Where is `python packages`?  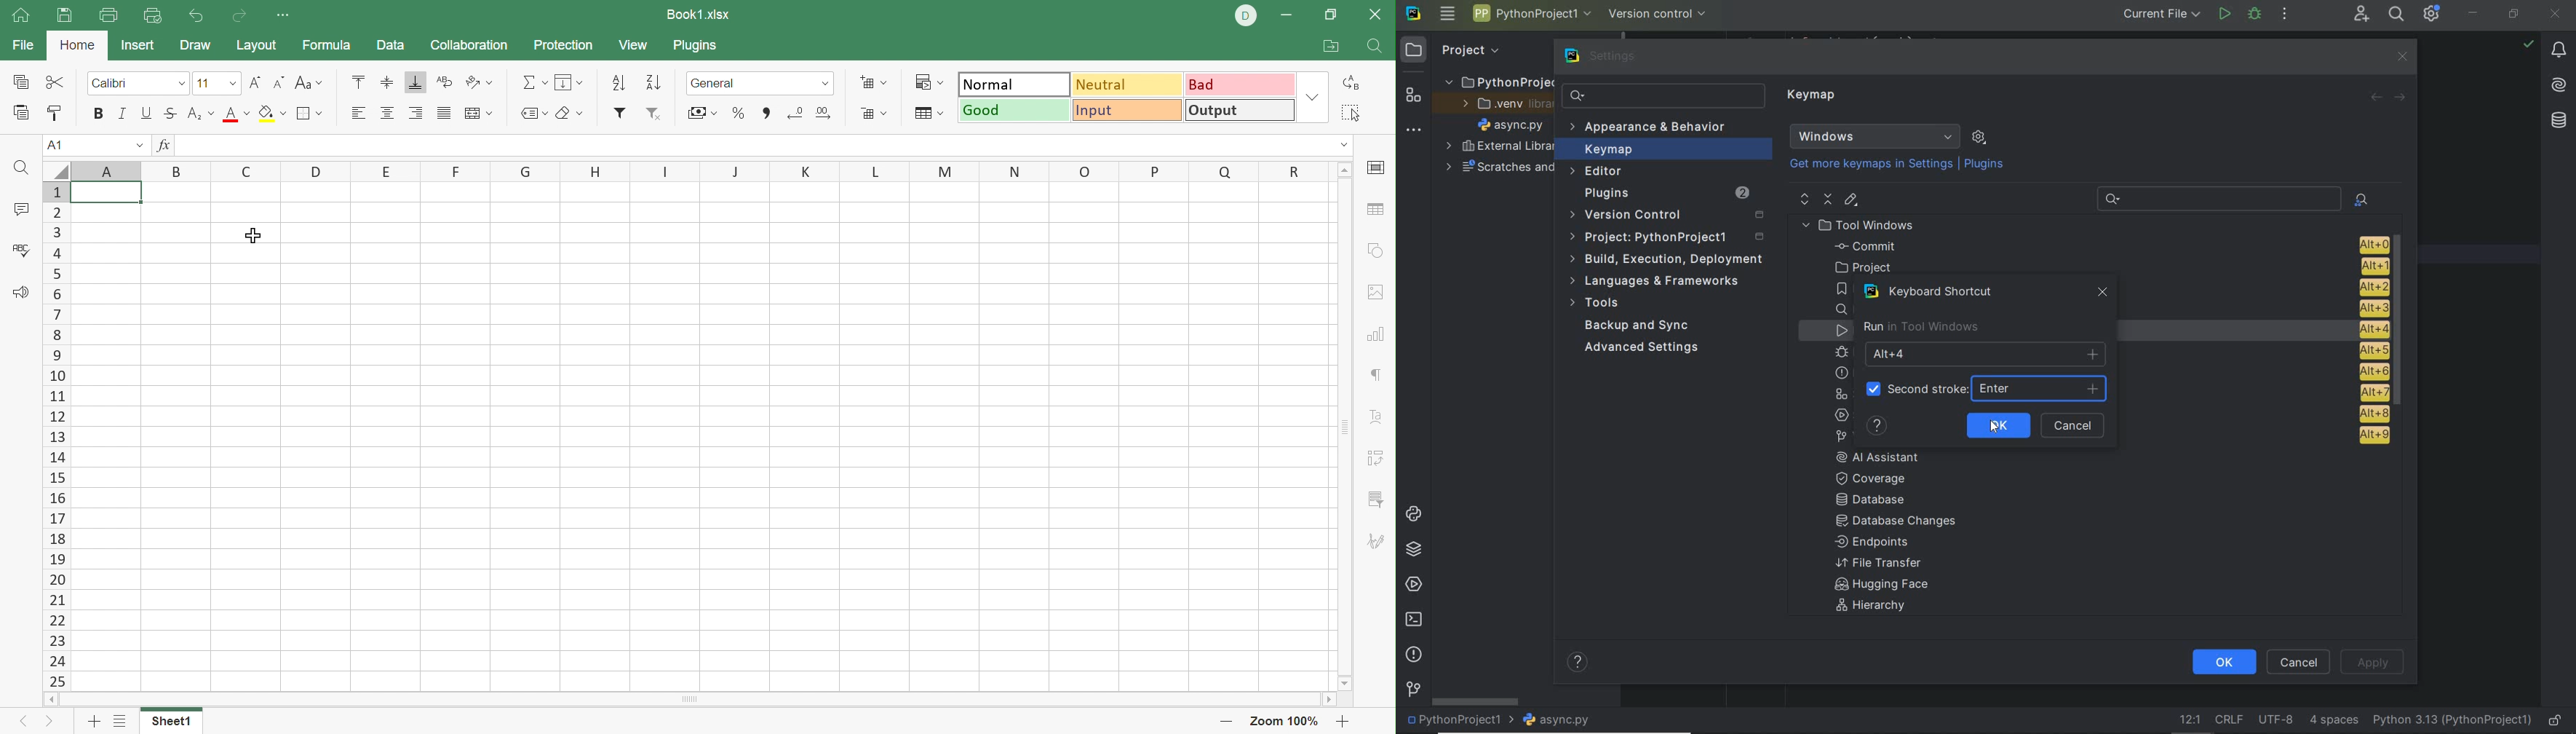 python packages is located at coordinates (1413, 550).